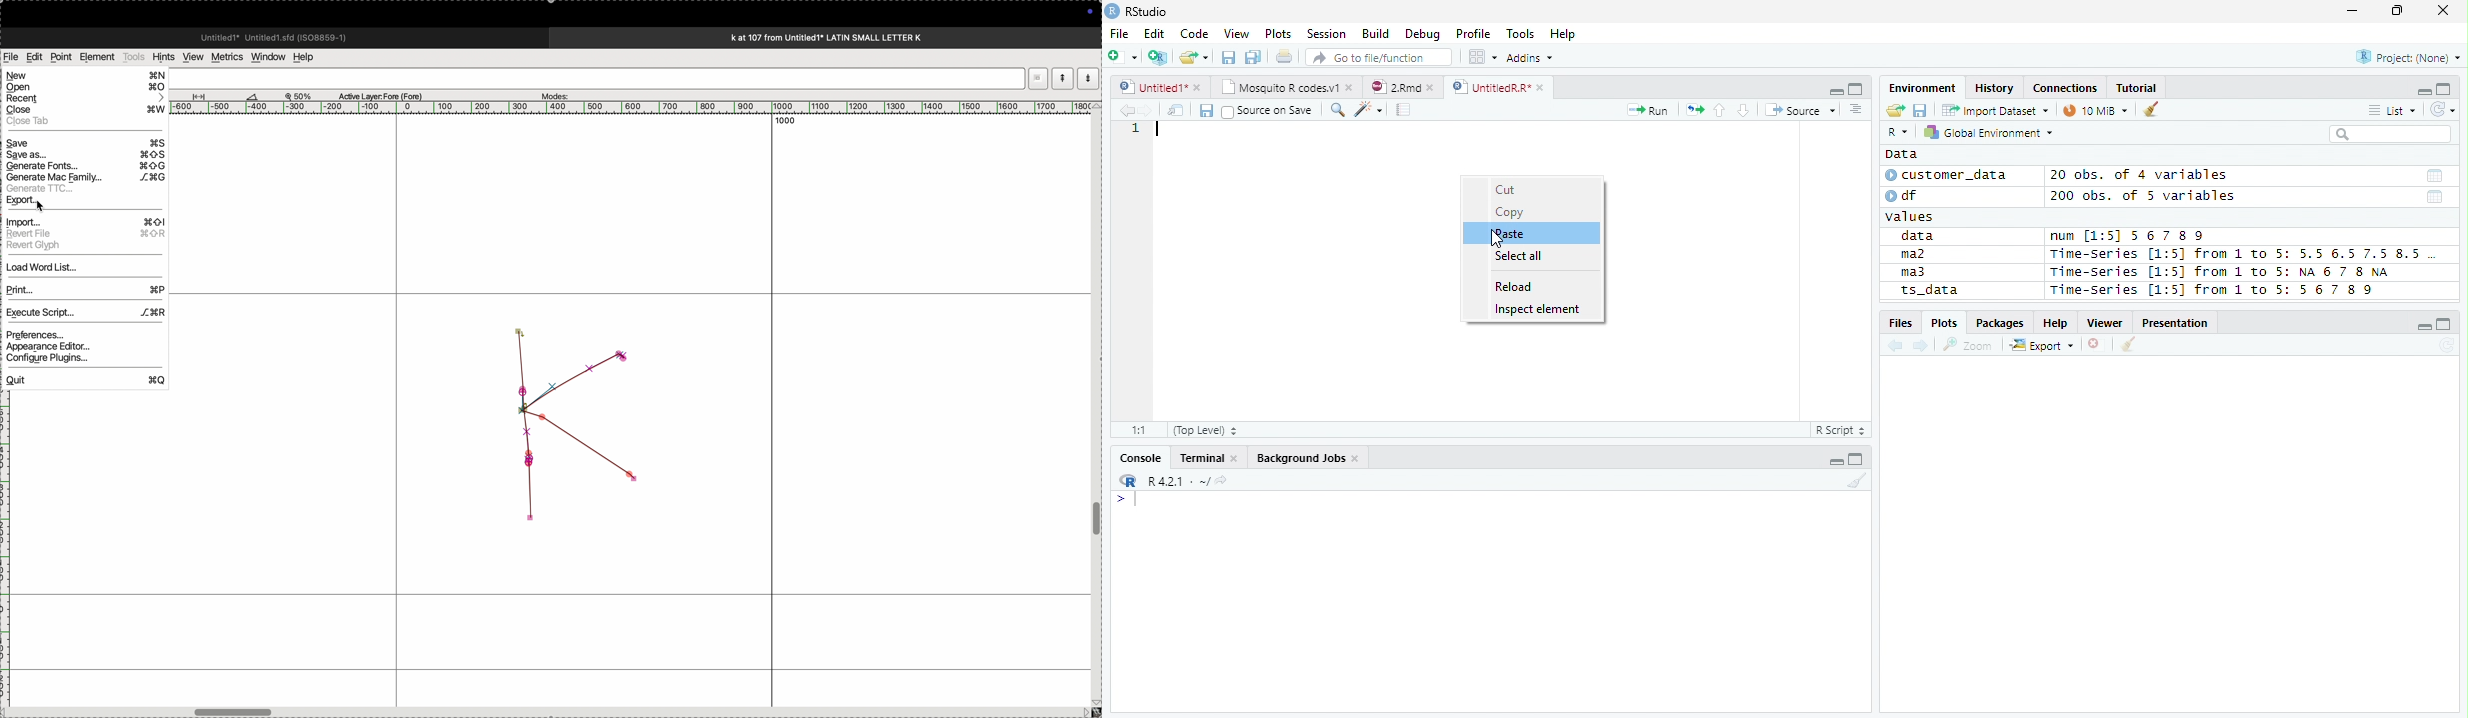 This screenshot has height=728, width=2492. Describe the element at coordinates (2422, 90) in the screenshot. I see `Minimze` at that location.